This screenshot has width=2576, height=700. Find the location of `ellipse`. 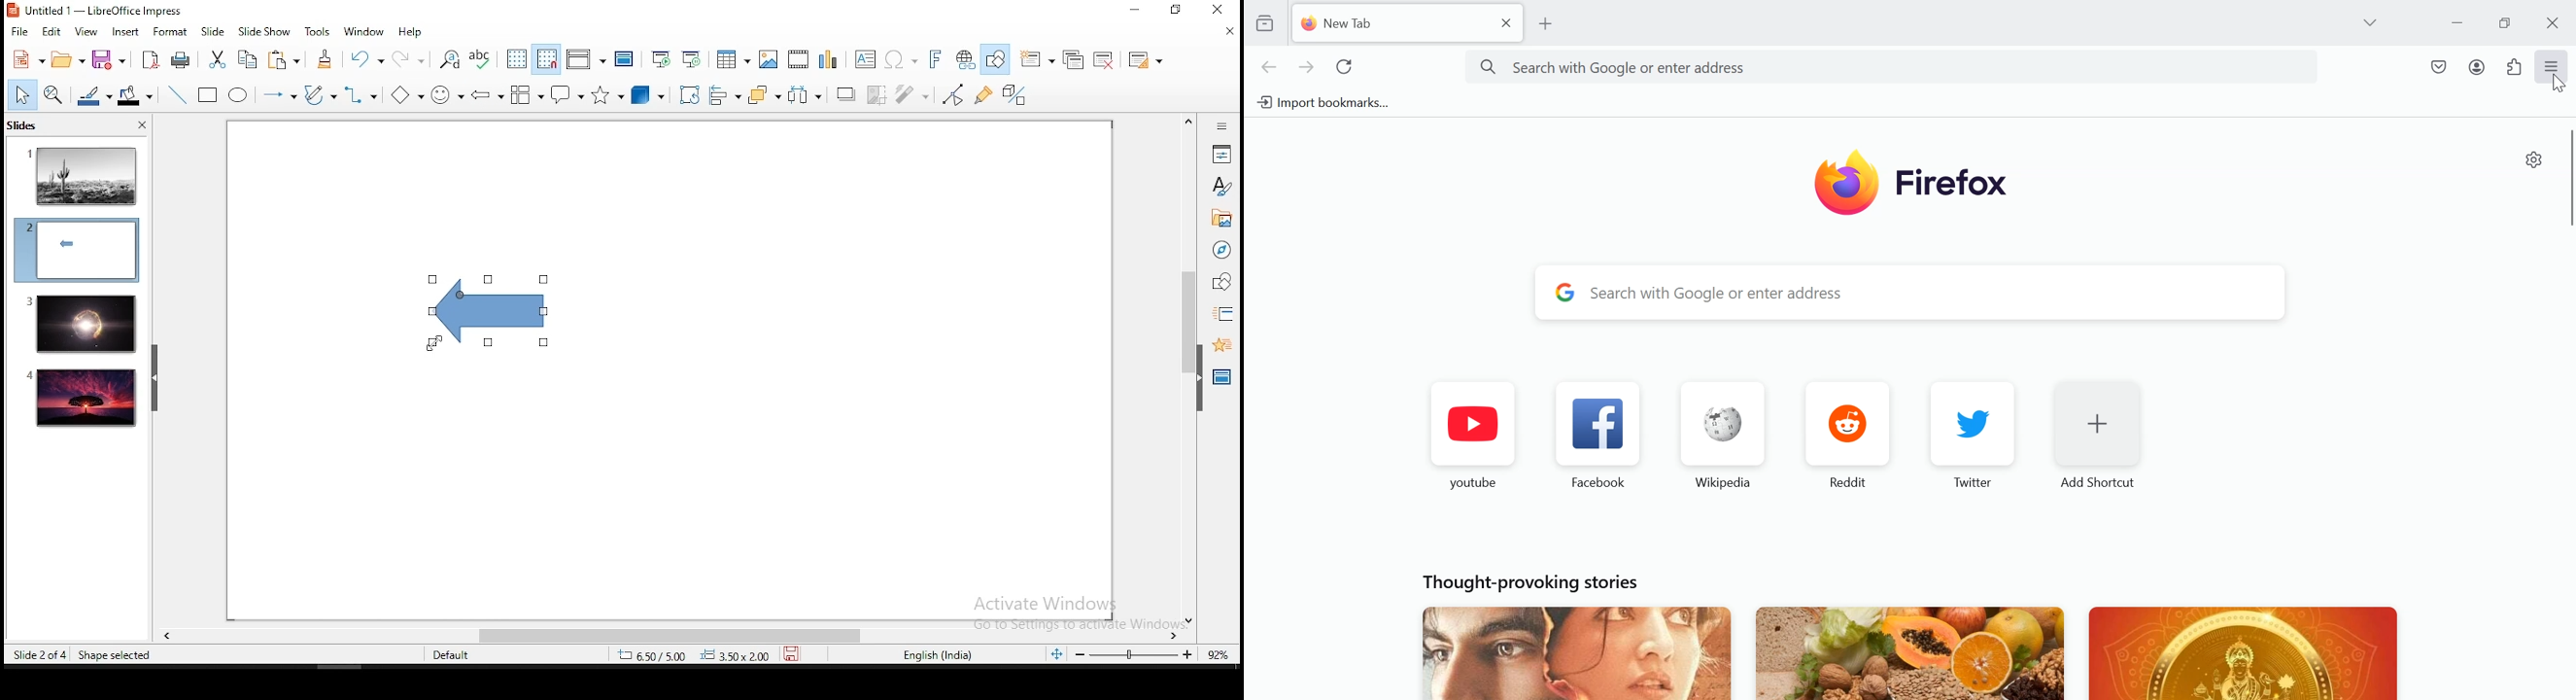

ellipse is located at coordinates (237, 95).